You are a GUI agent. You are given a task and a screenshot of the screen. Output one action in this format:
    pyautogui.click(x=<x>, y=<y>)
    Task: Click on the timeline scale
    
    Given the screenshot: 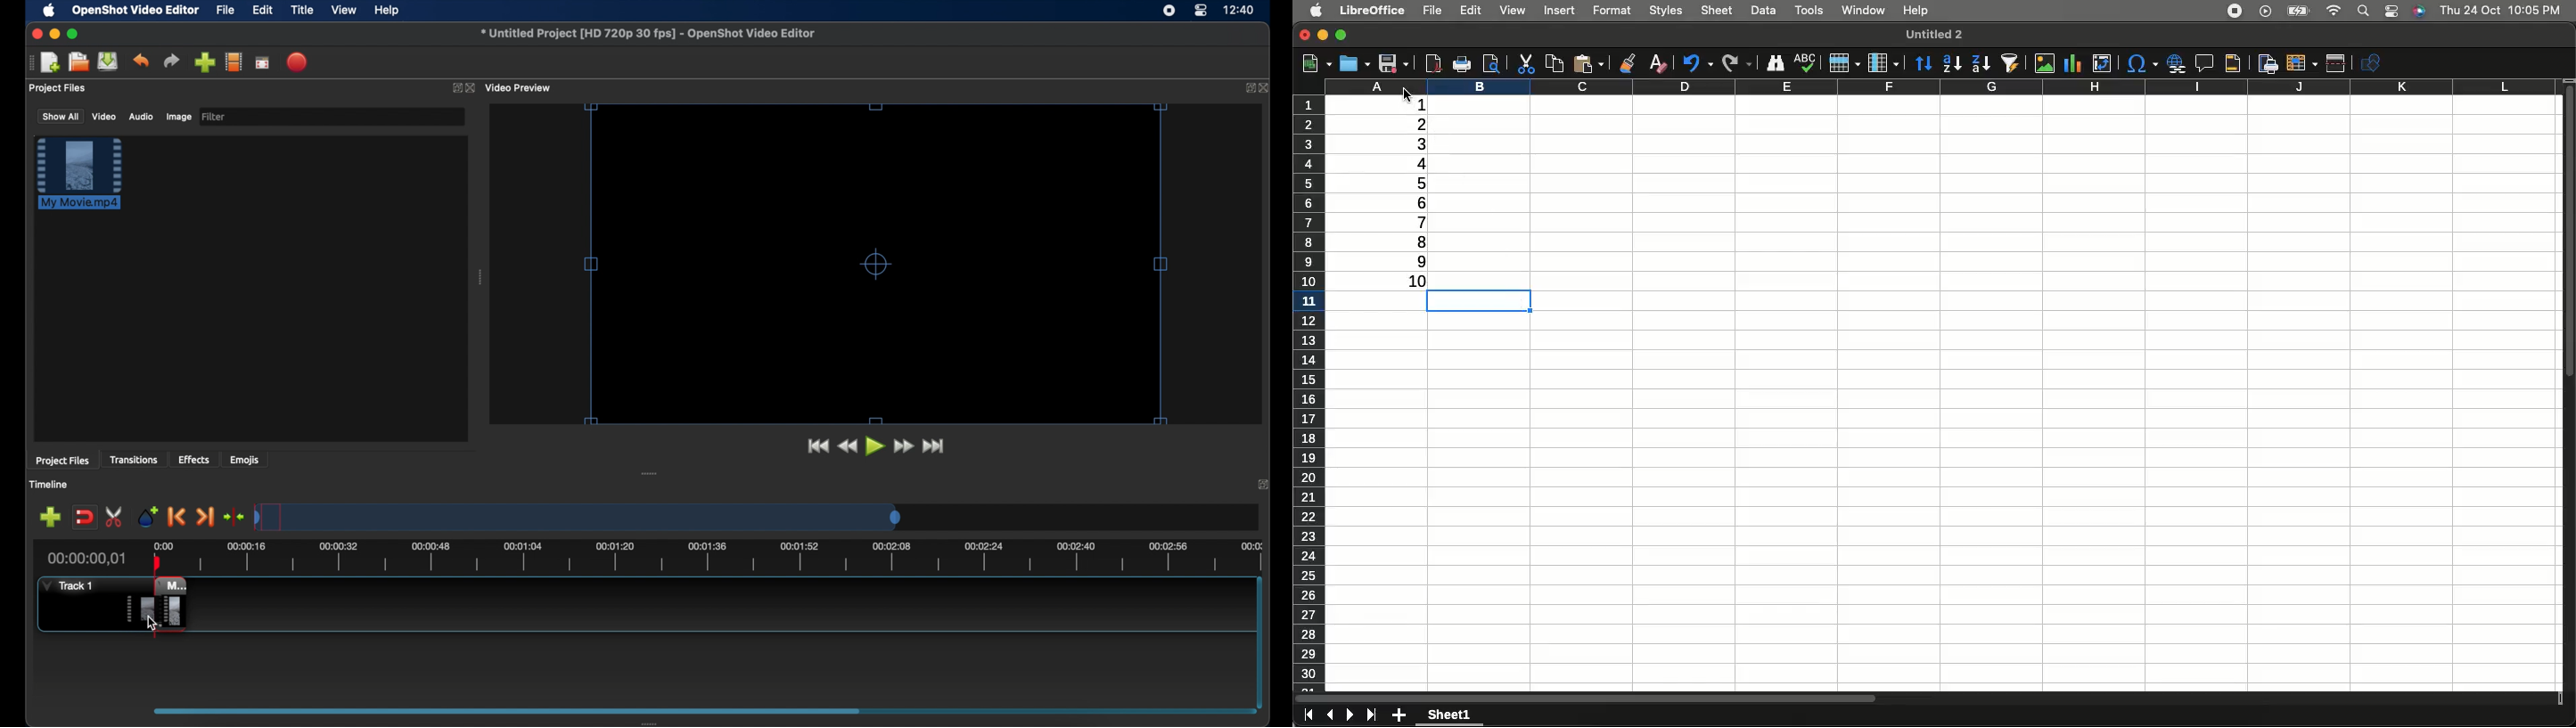 What is the action you would take?
    pyautogui.click(x=725, y=559)
    